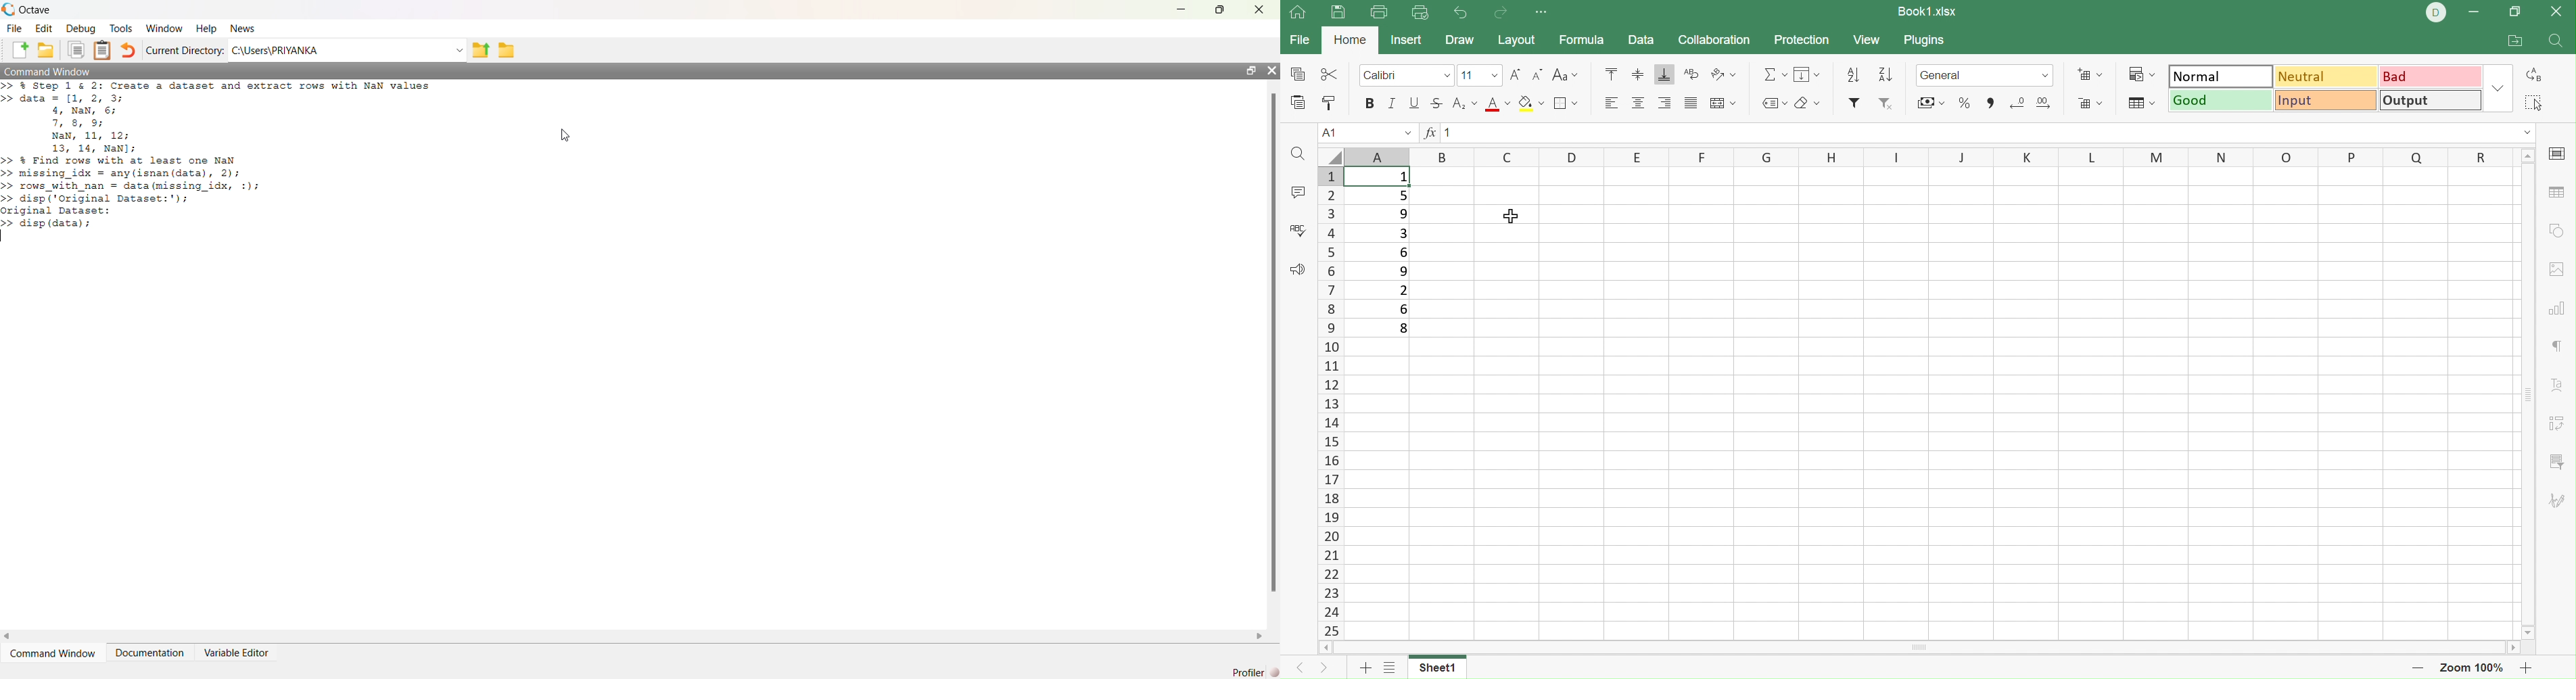 The image size is (2576, 700). Describe the element at coordinates (1403, 329) in the screenshot. I see `8` at that location.